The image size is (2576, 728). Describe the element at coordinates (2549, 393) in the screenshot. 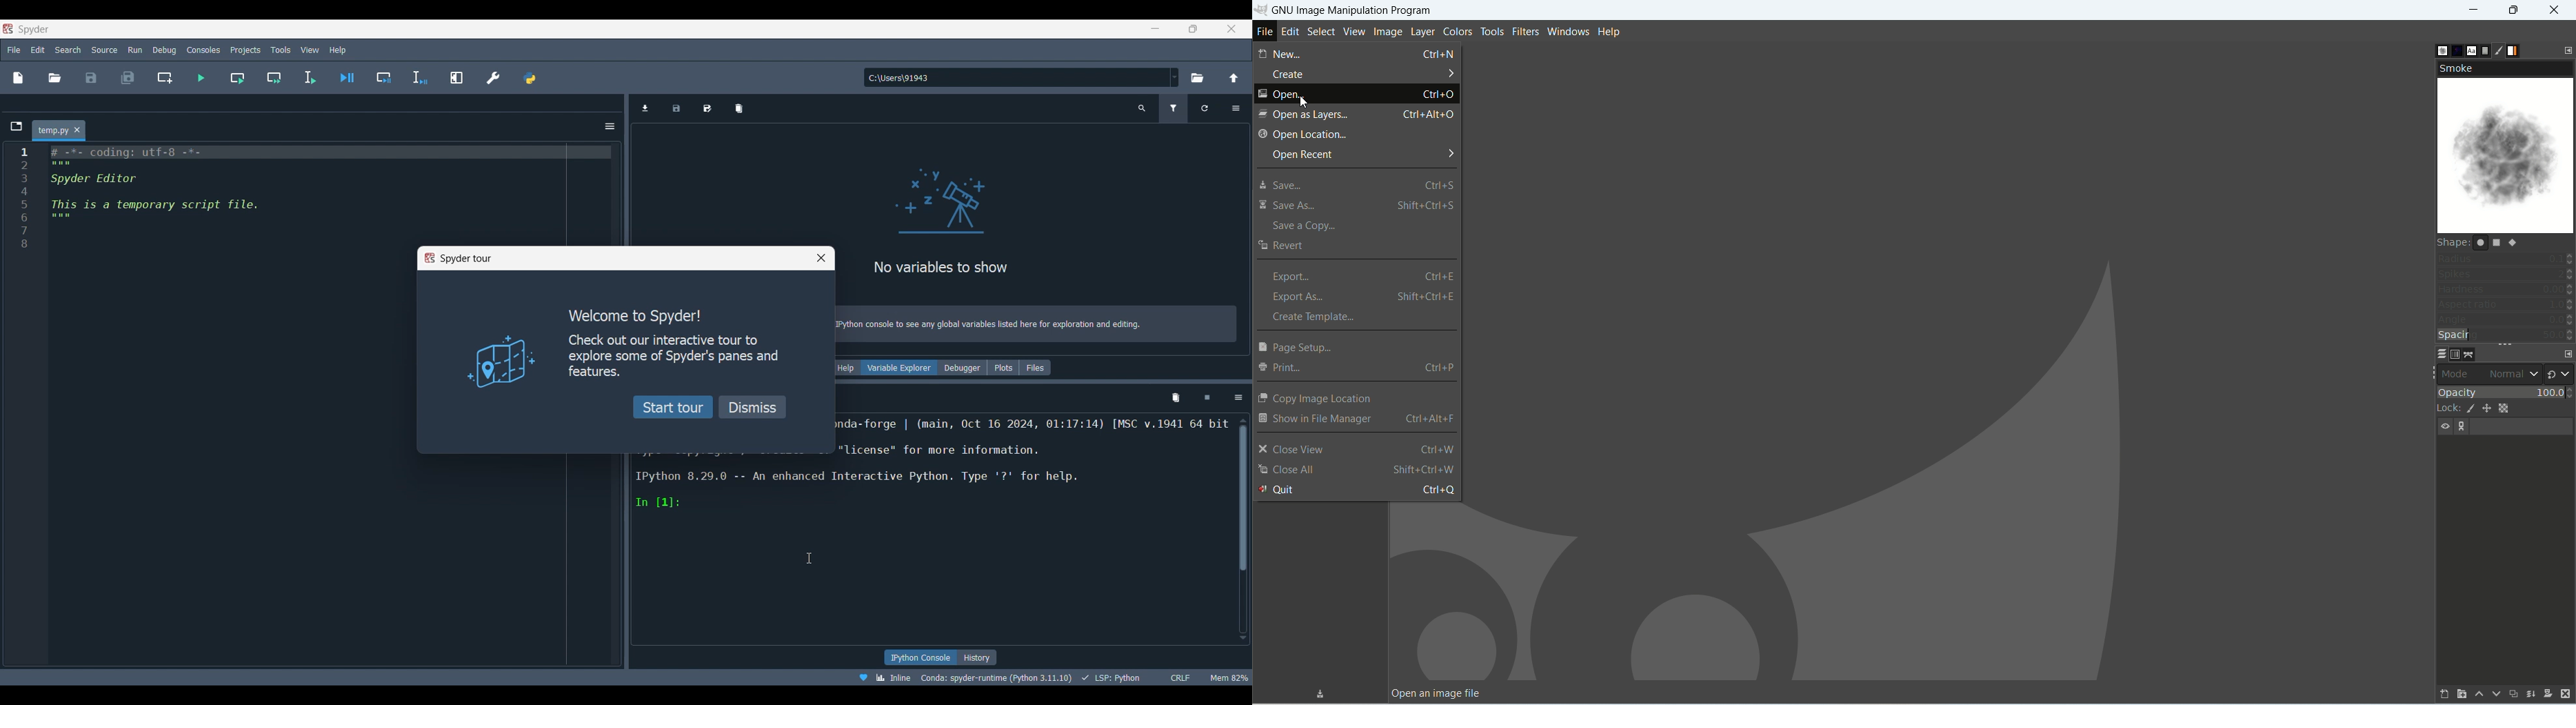

I see `100` at that location.